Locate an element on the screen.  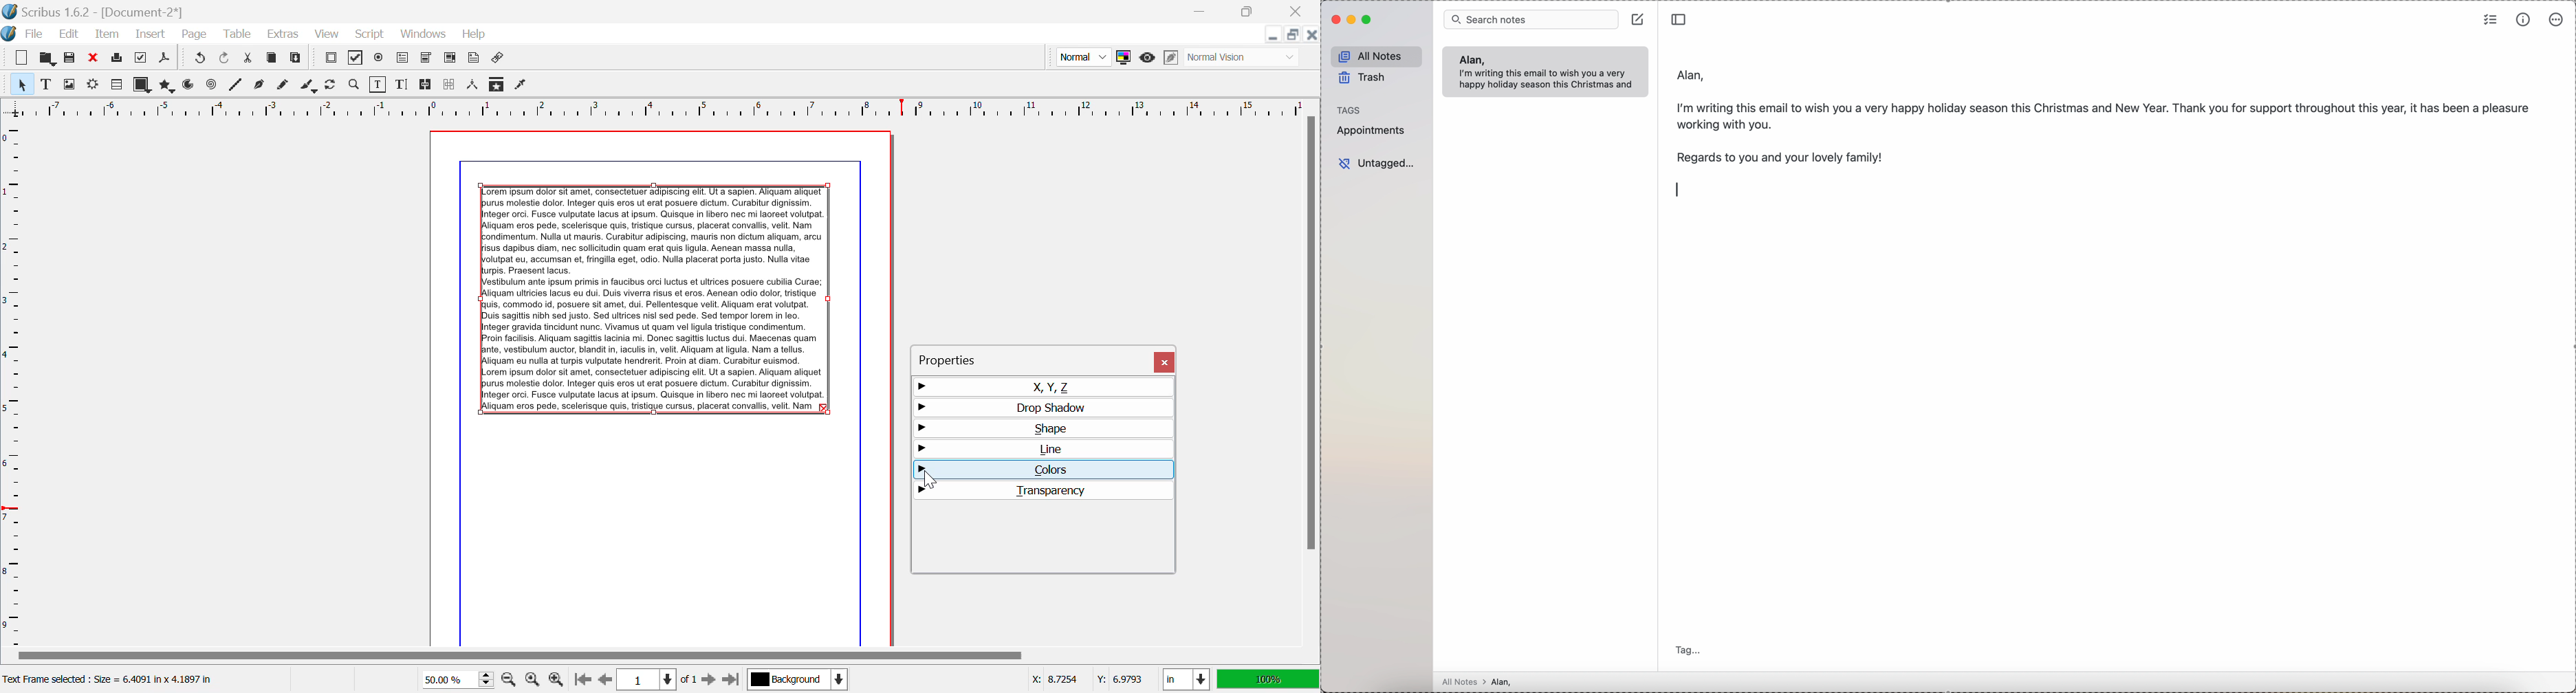
enter is located at coordinates (1674, 187).